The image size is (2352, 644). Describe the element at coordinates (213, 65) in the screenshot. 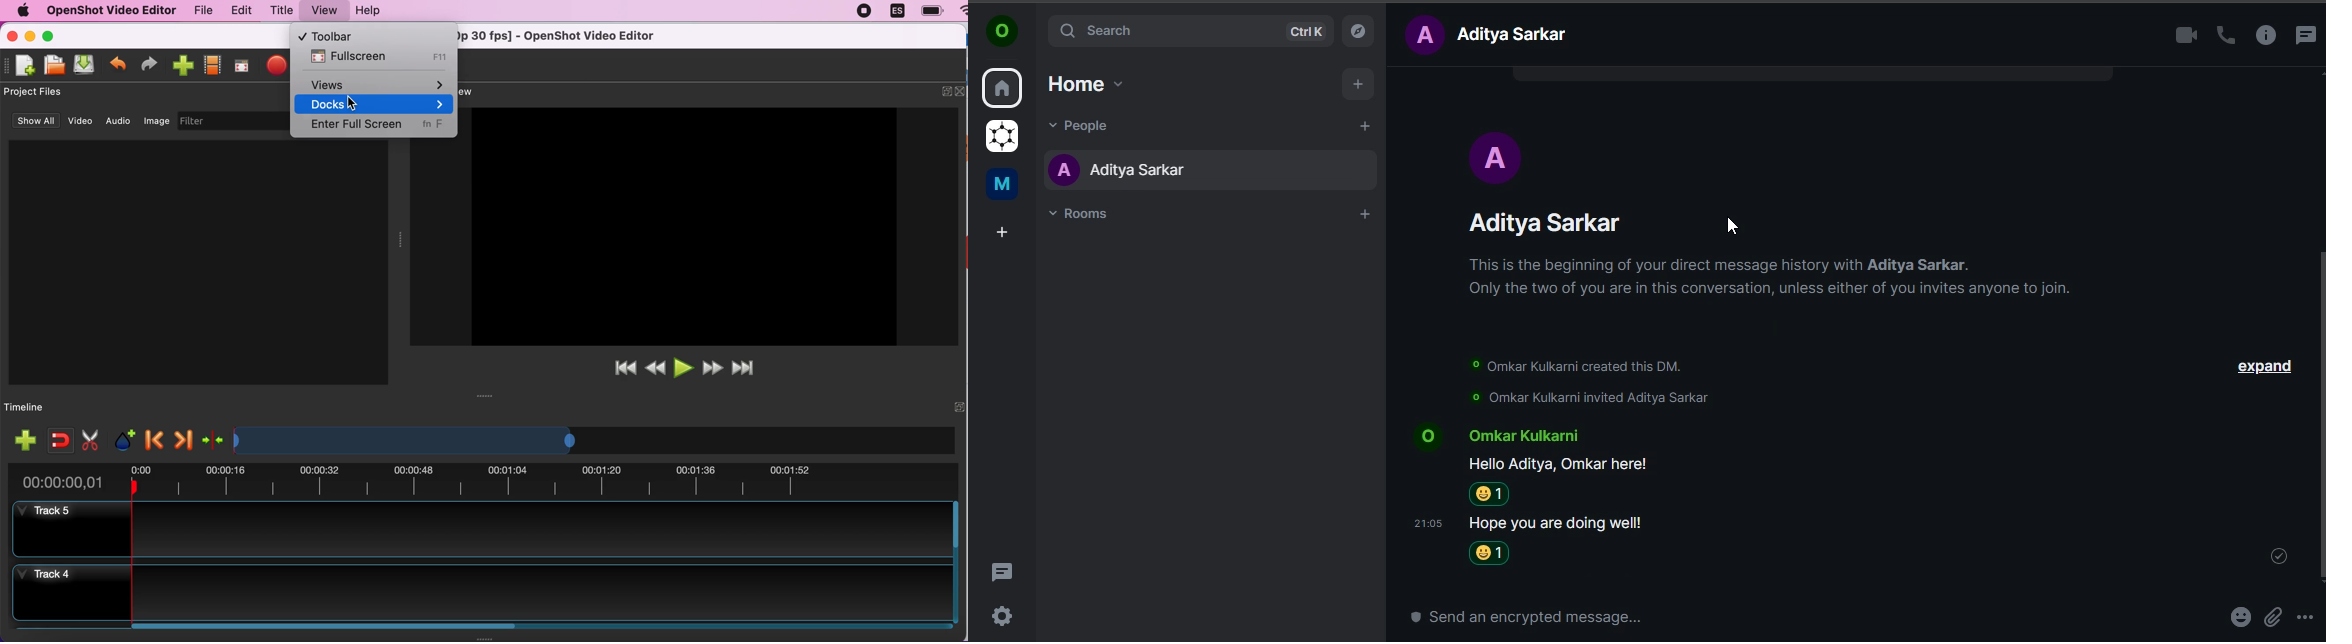

I see `choose profiles` at that location.